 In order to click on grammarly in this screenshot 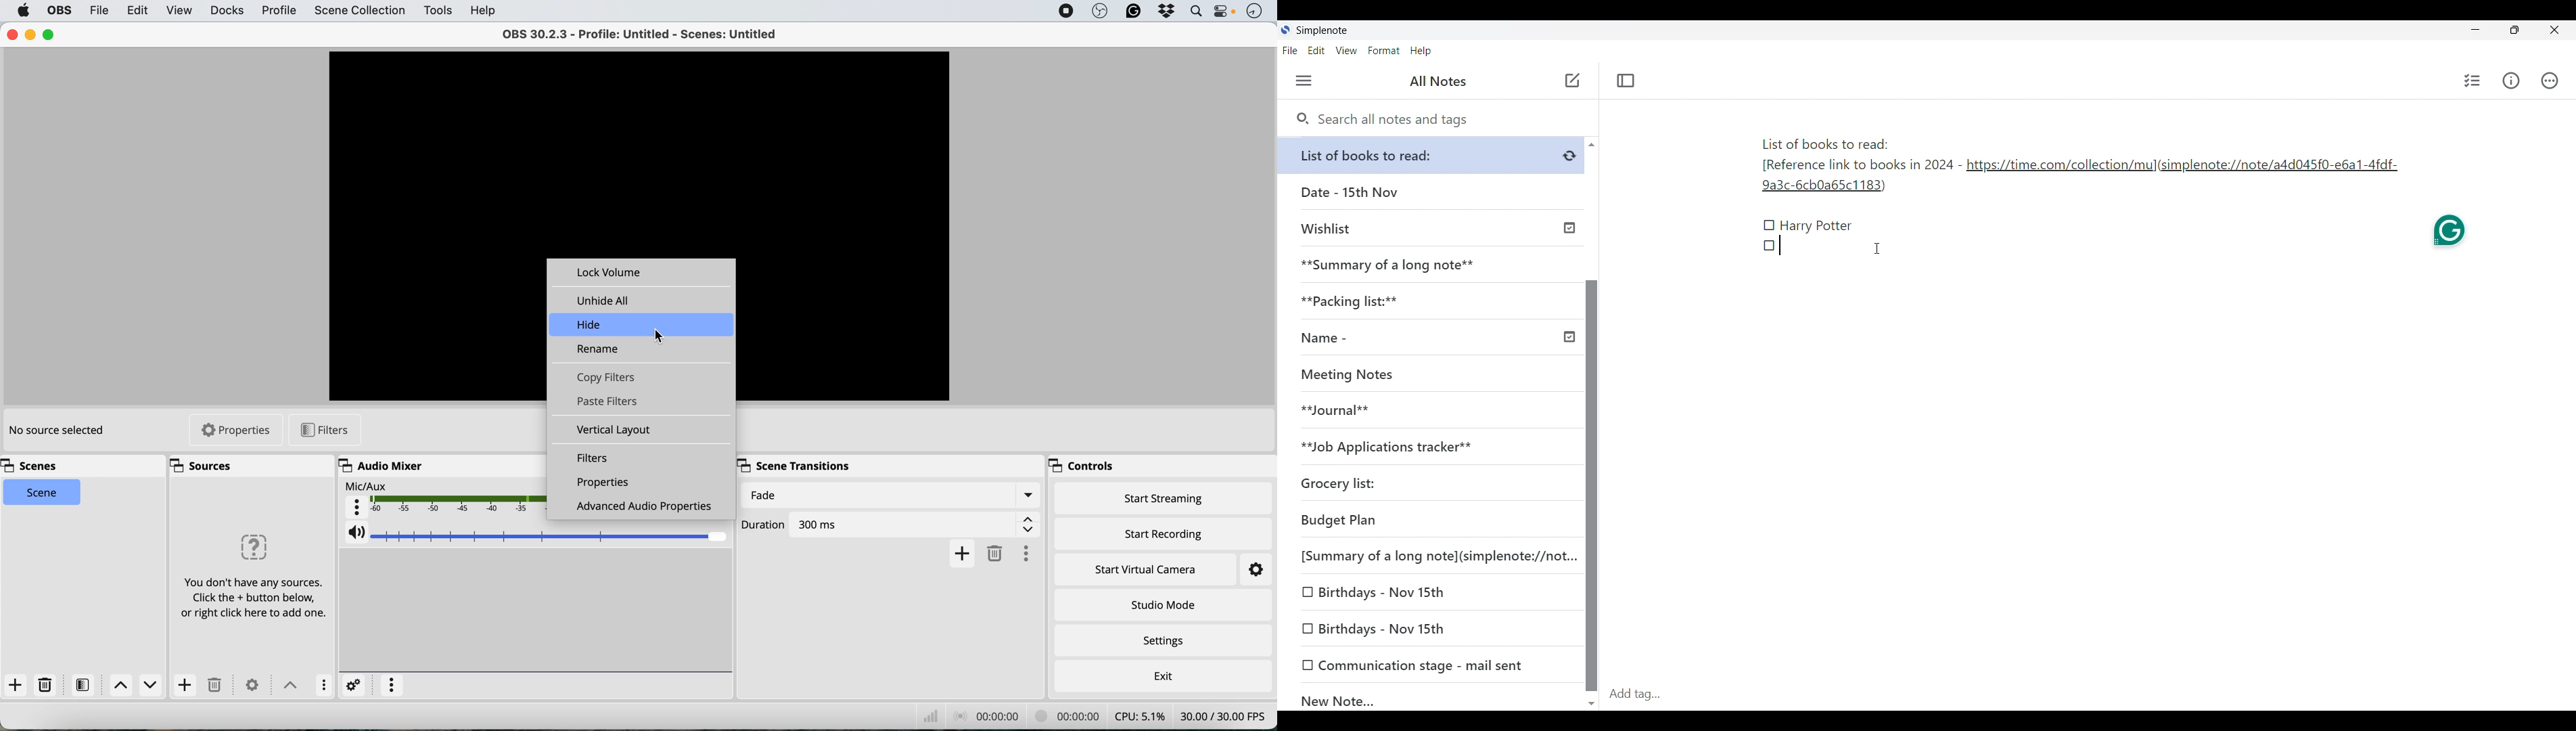, I will do `click(1133, 12)`.